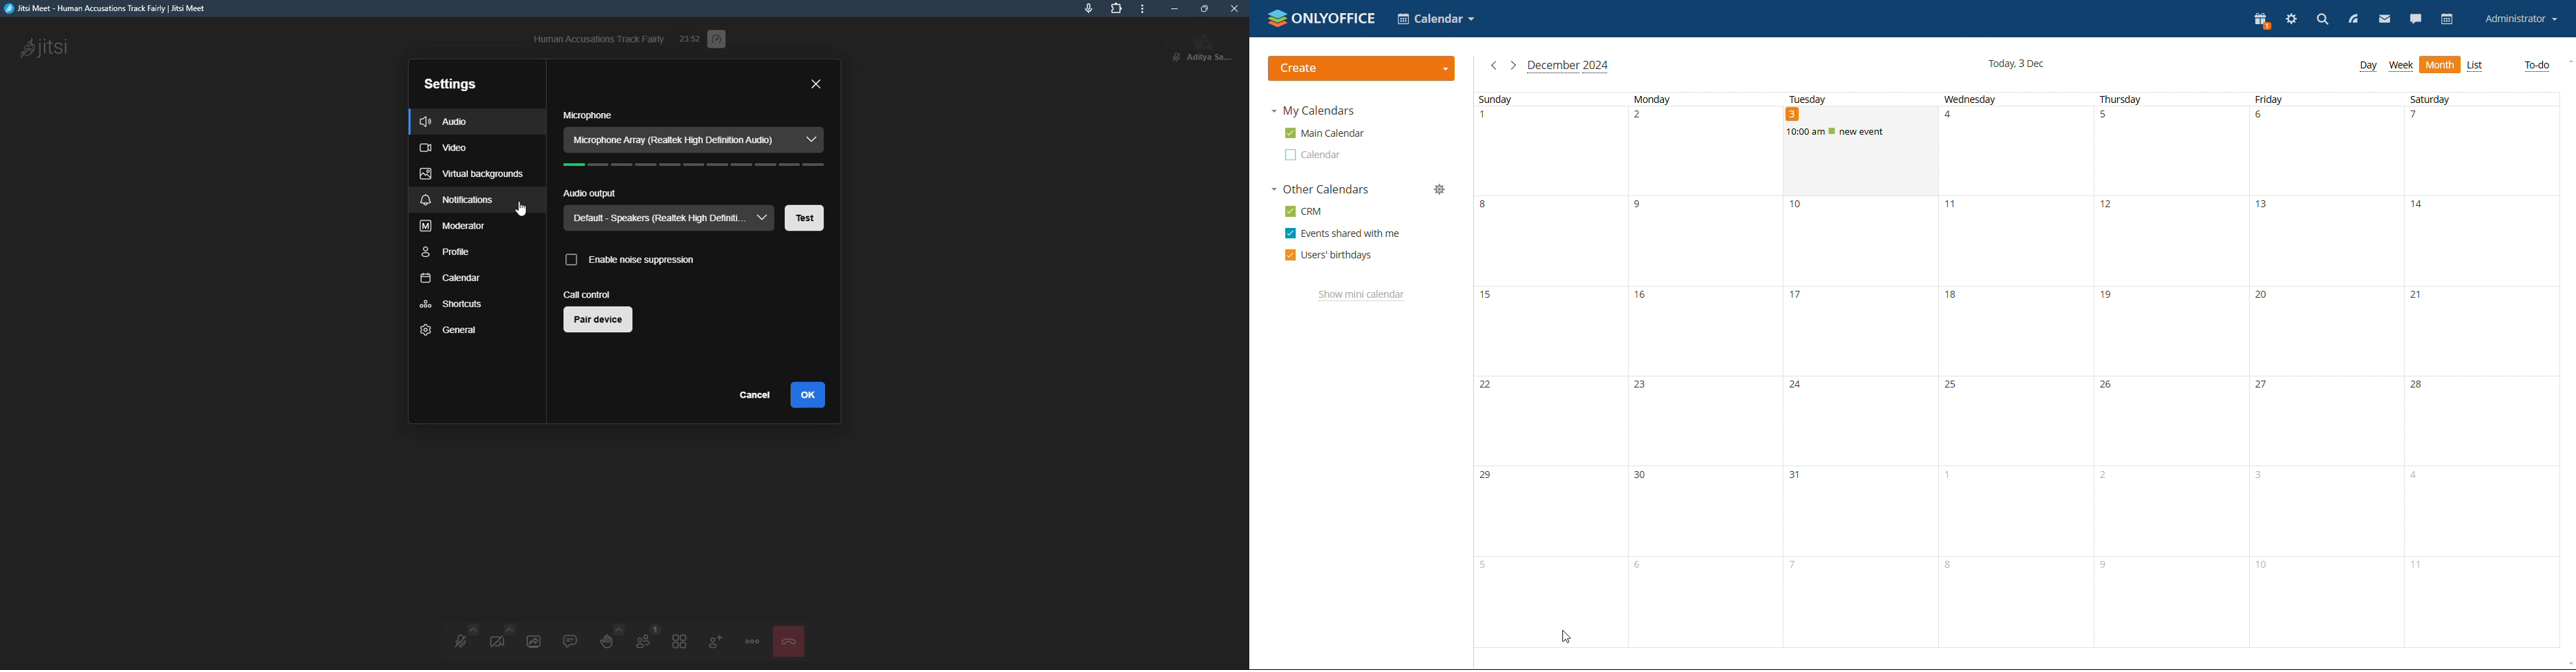 The image size is (2576, 672). I want to click on mic, so click(1088, 9).